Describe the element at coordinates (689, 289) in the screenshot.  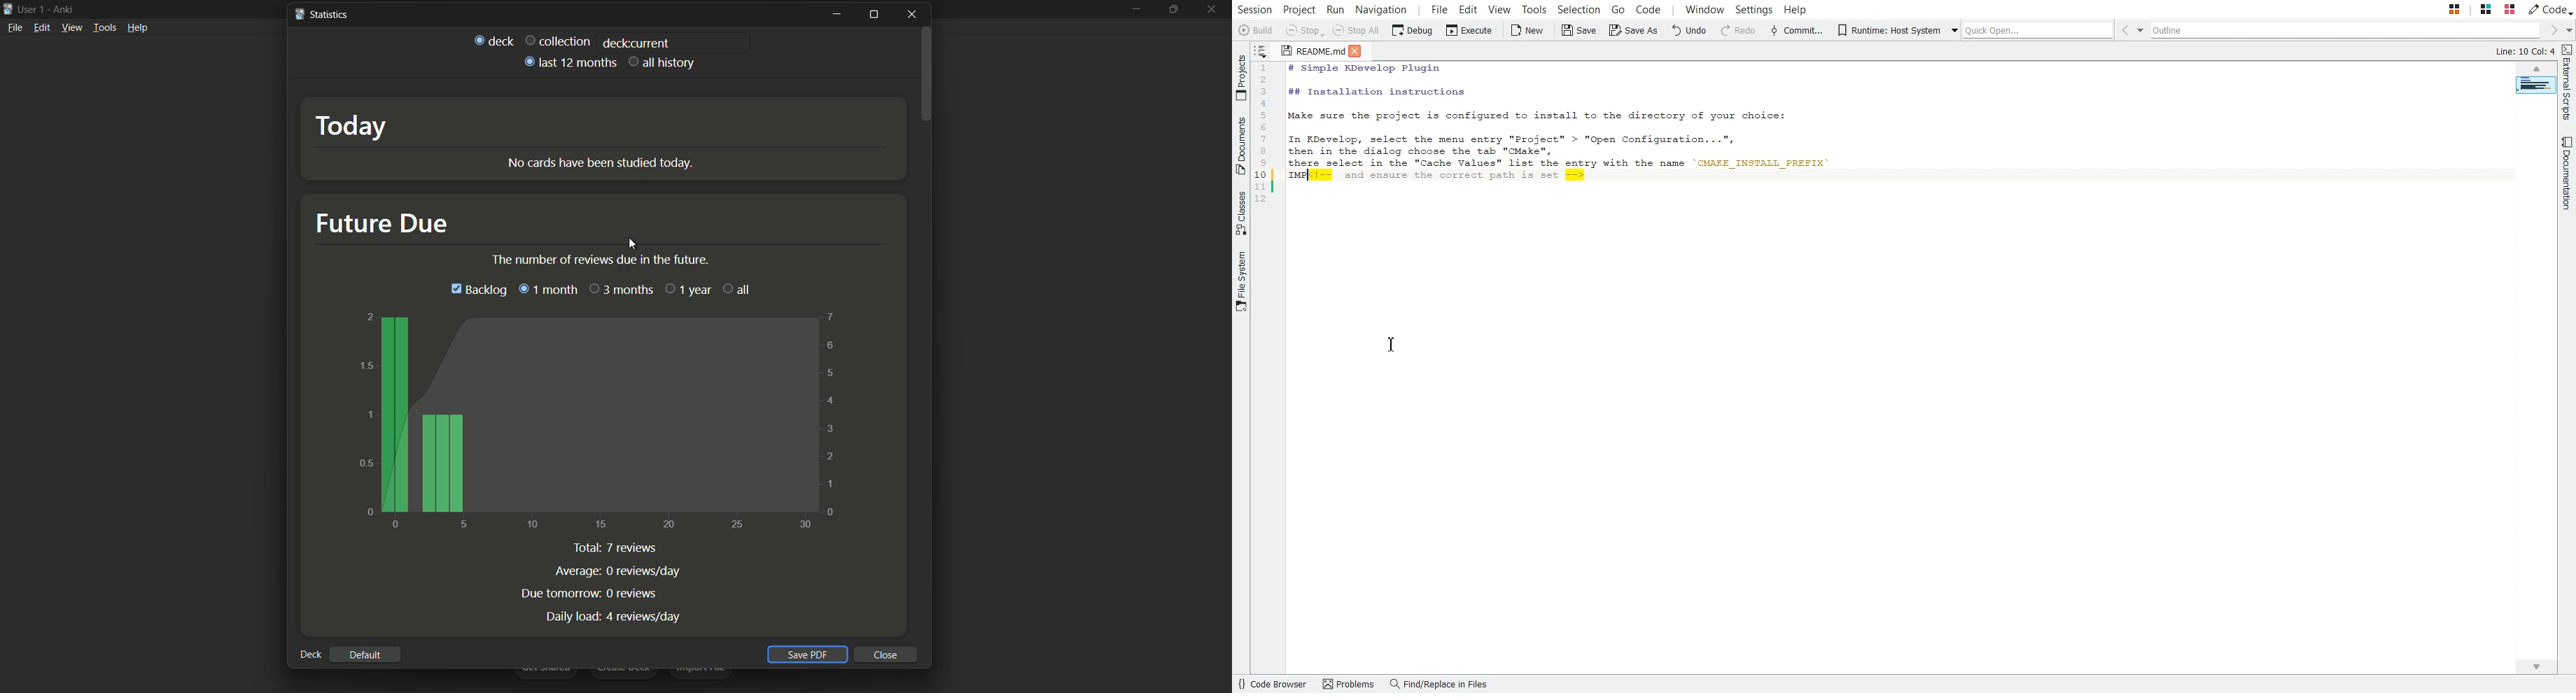
I see `1 year` at that location.